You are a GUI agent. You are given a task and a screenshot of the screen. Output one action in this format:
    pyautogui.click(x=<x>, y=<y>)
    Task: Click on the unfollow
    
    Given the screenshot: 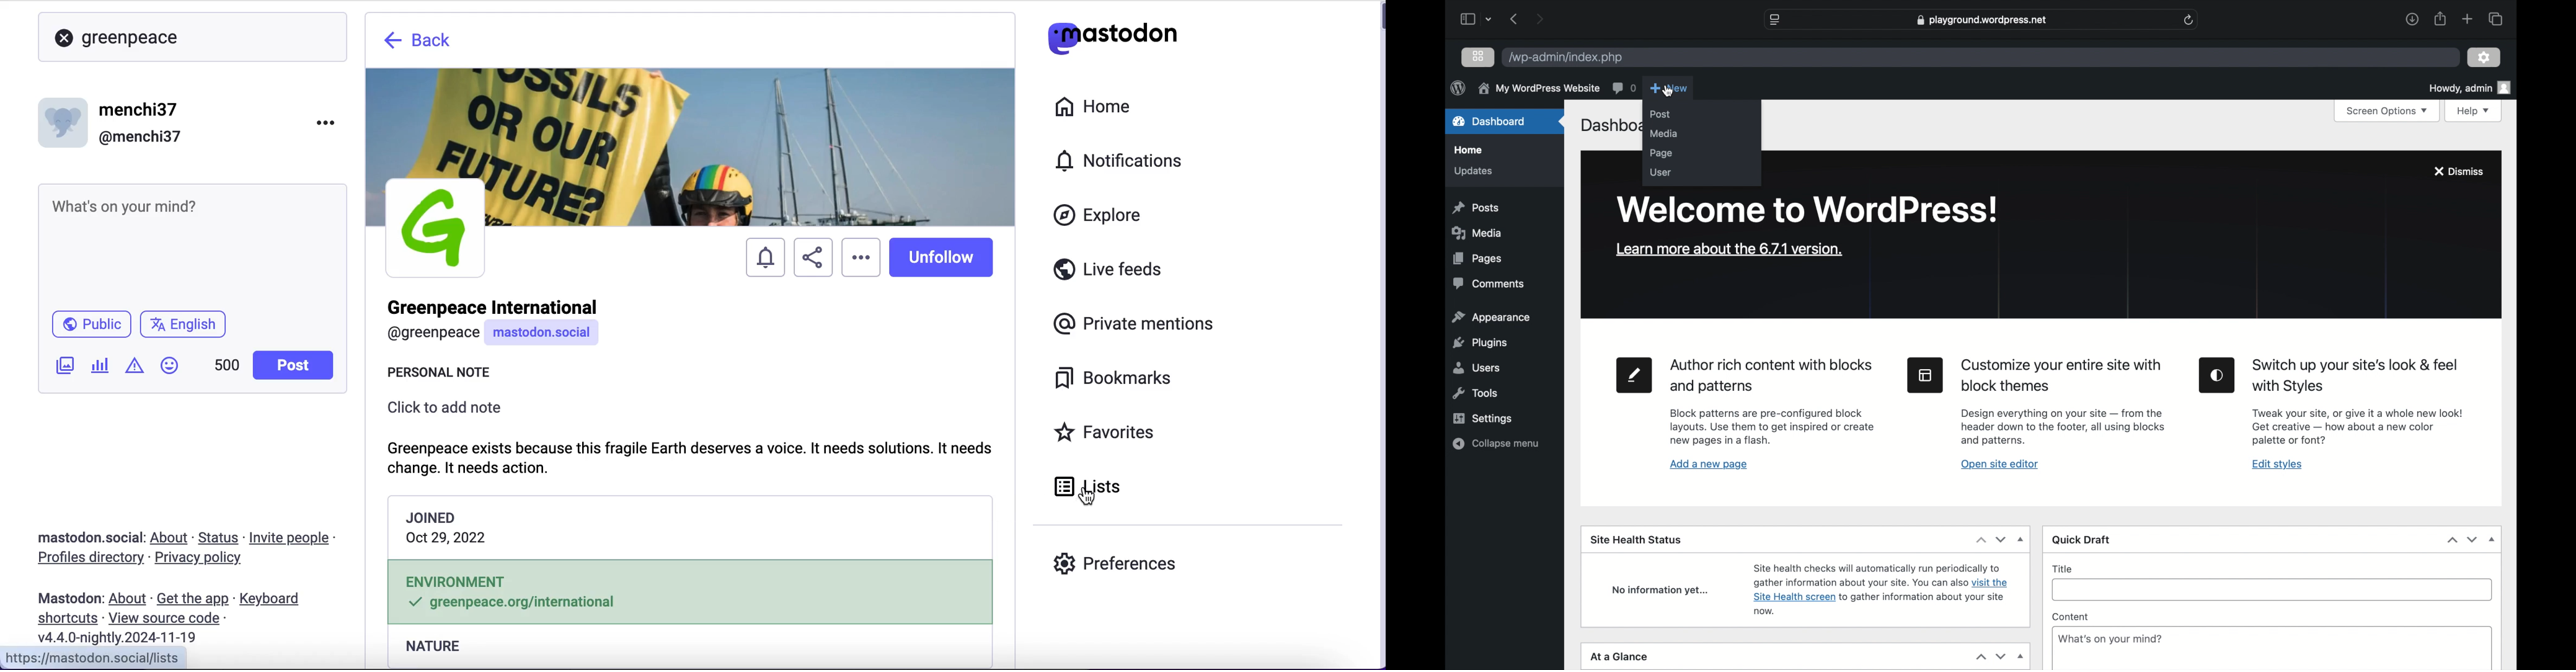 What is the action you would take?
    pyautogui.click(x=945, y=259)
    